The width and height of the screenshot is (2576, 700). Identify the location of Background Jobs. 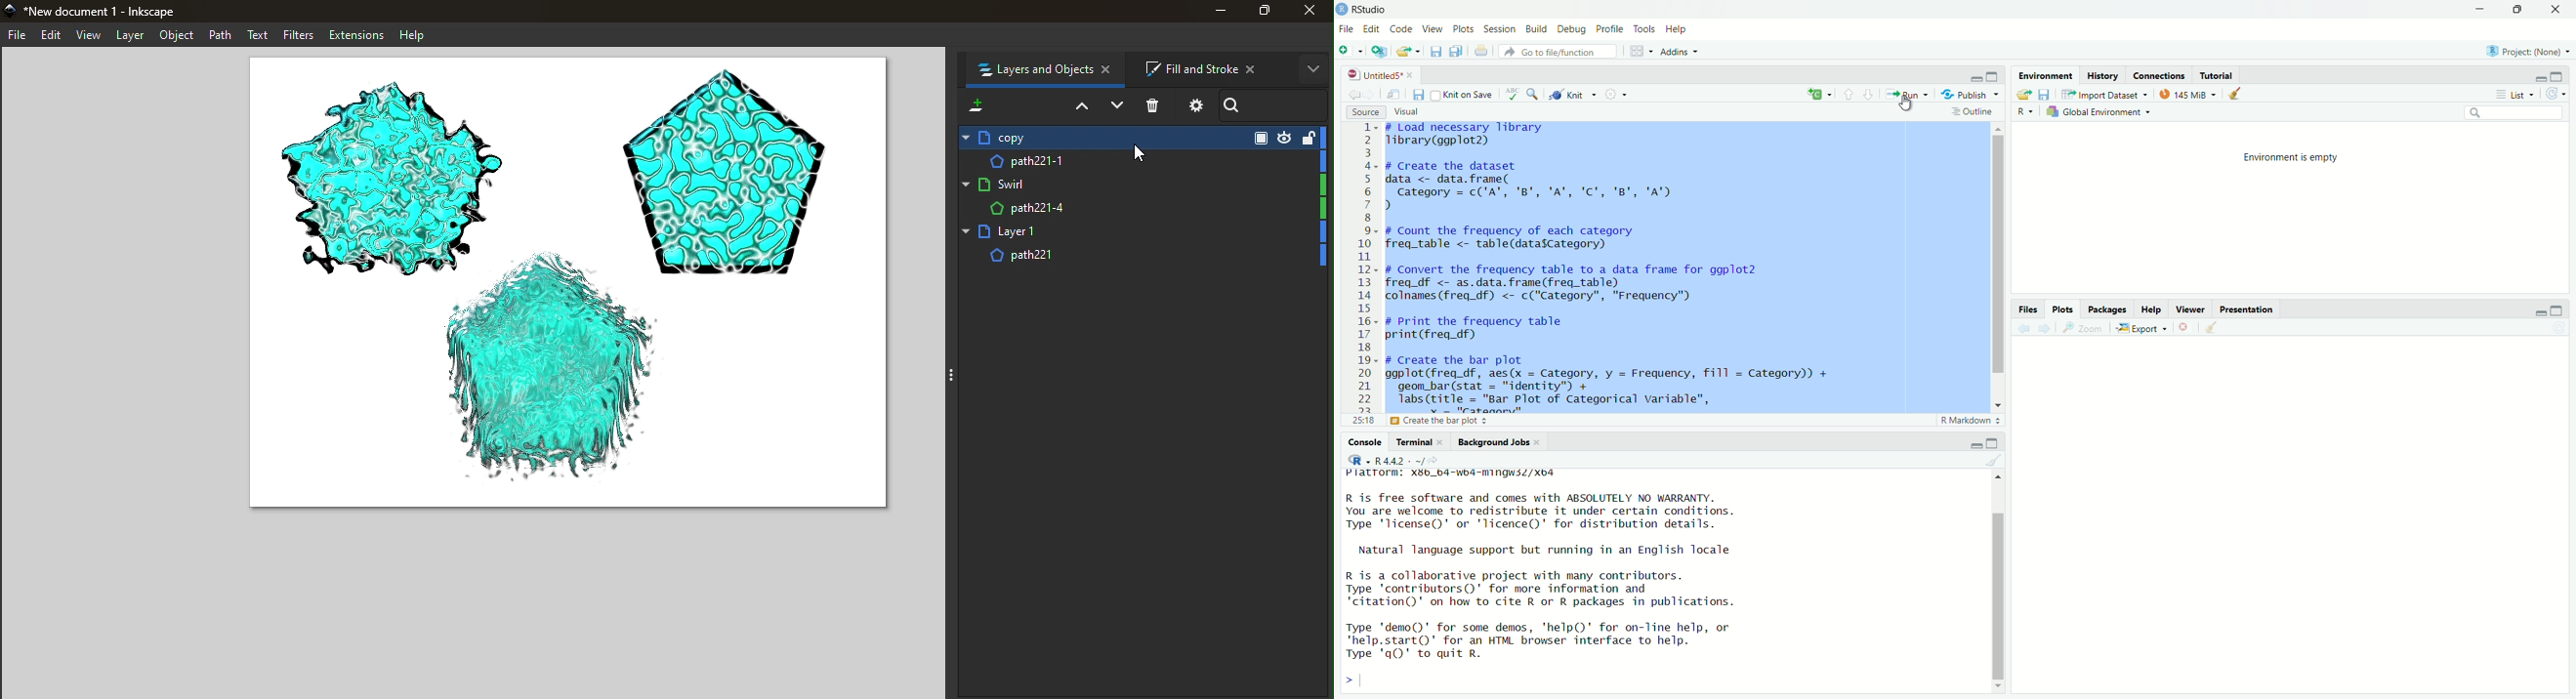
(1495, 442).